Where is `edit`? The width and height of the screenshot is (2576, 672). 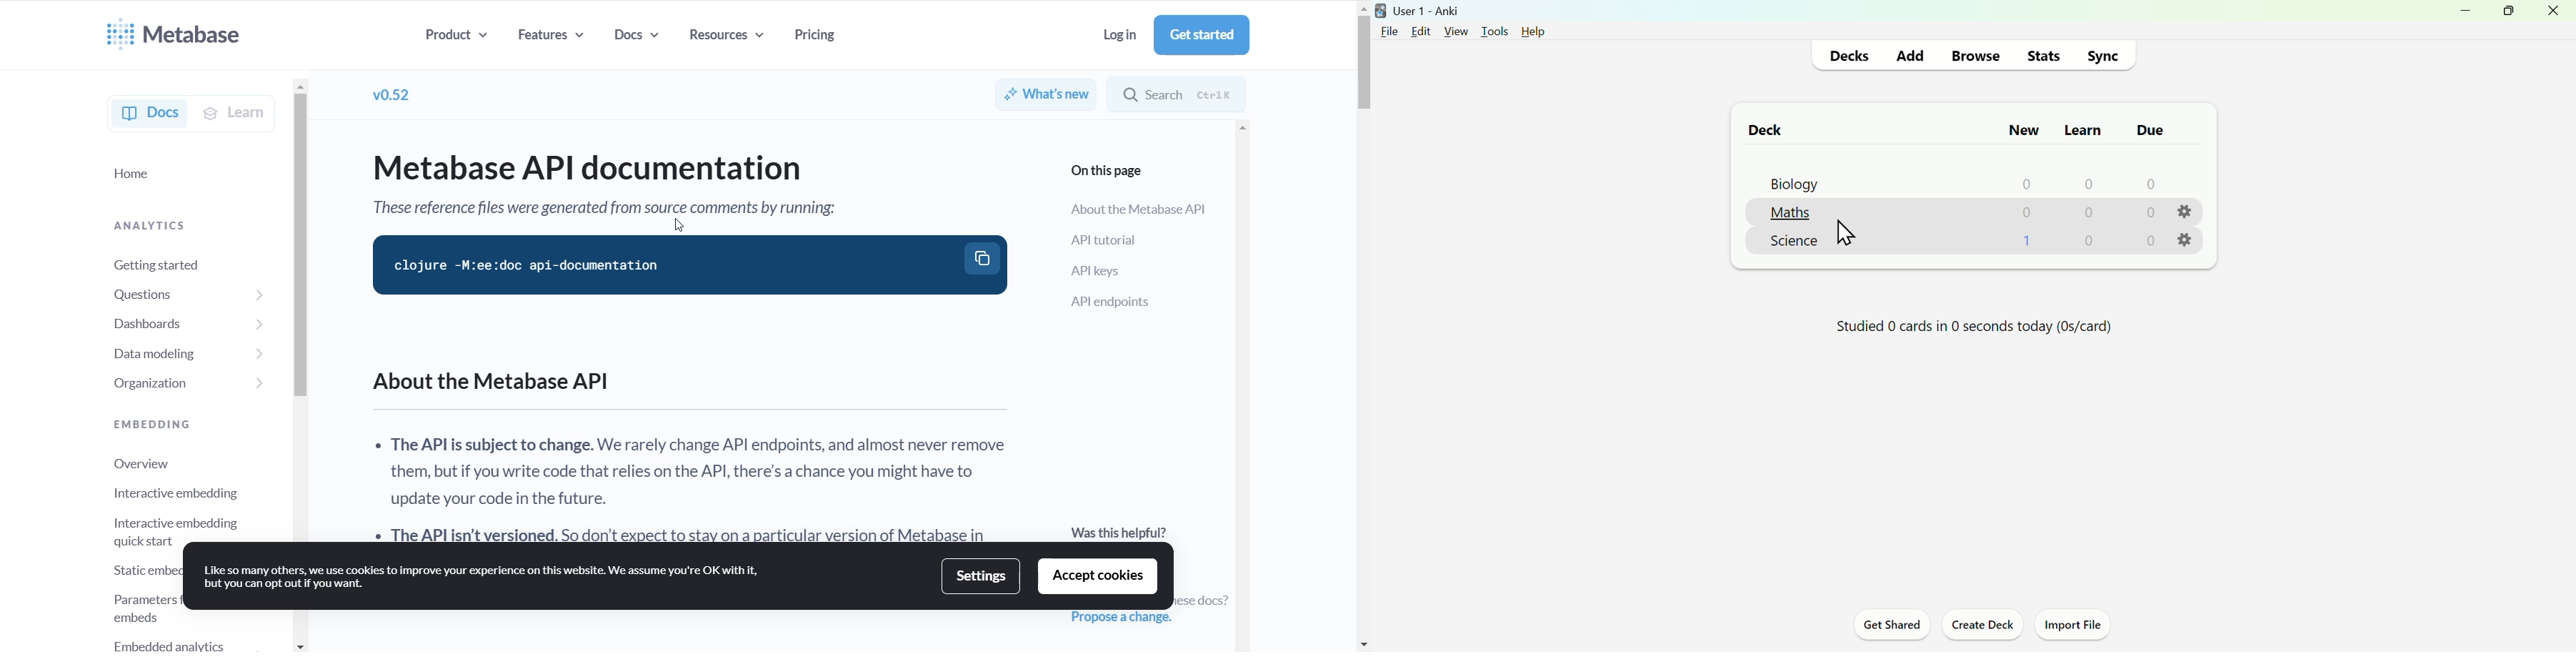
edit is located at coordinates (1421, 31).